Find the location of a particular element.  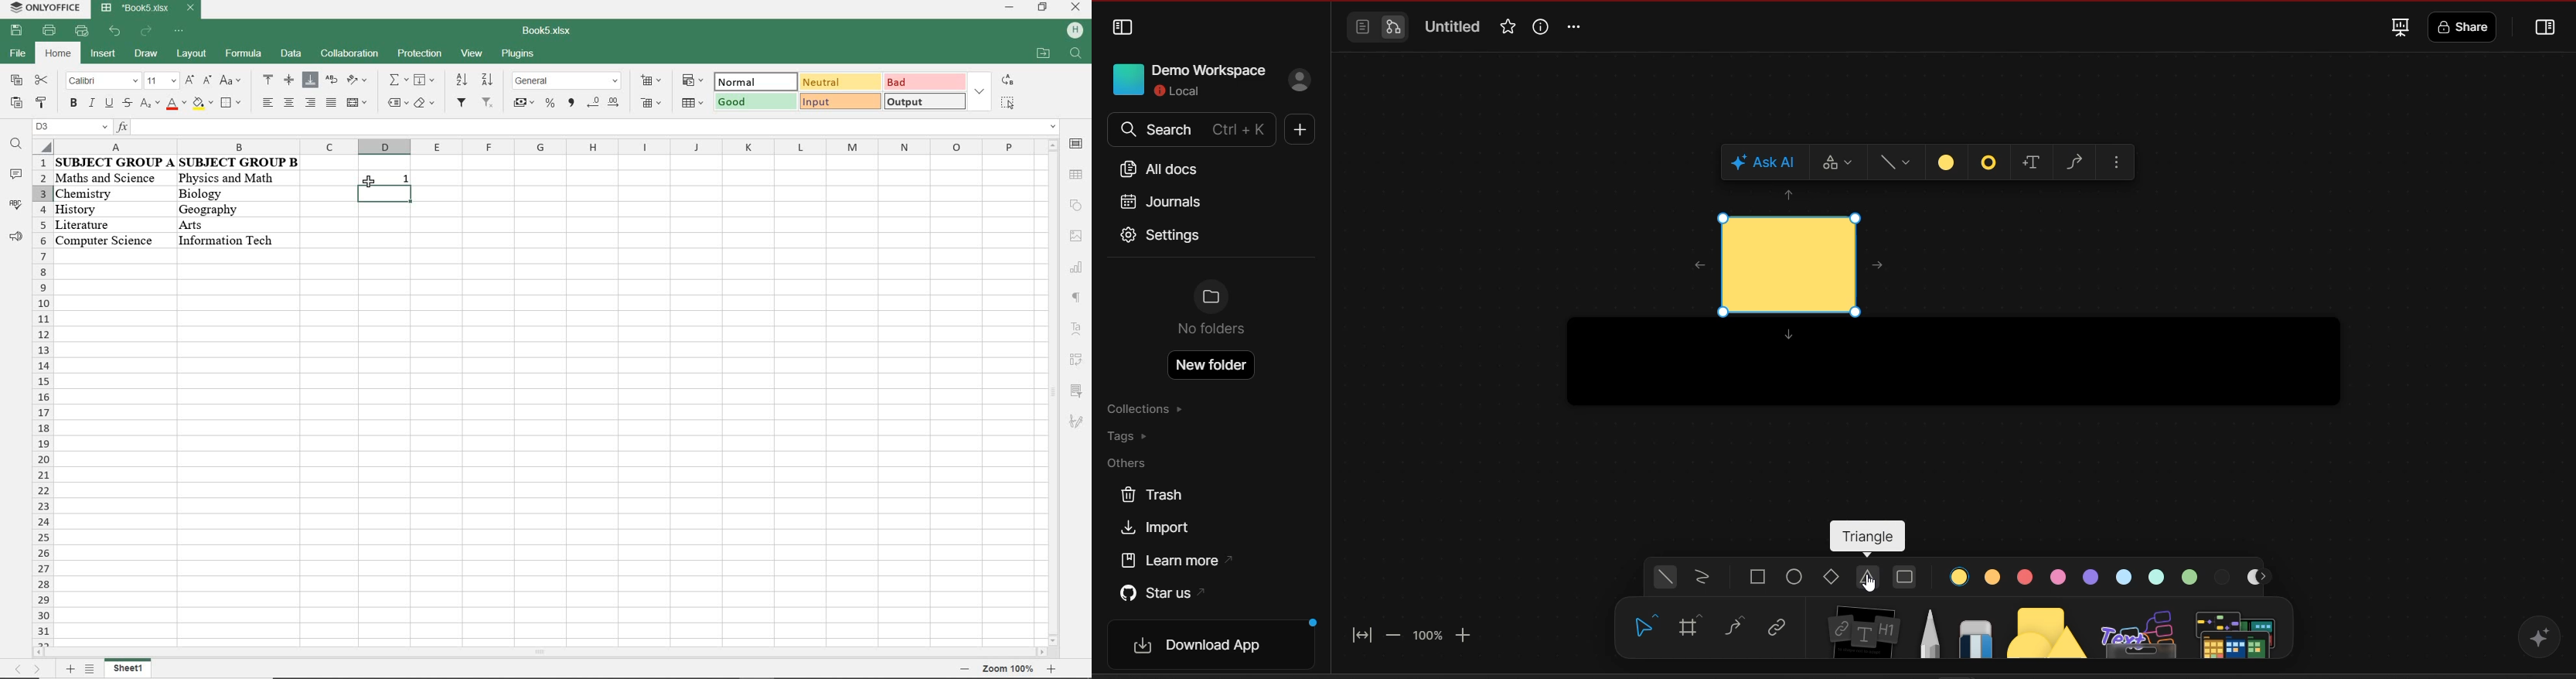

italic is located at coordinates (90, 104).